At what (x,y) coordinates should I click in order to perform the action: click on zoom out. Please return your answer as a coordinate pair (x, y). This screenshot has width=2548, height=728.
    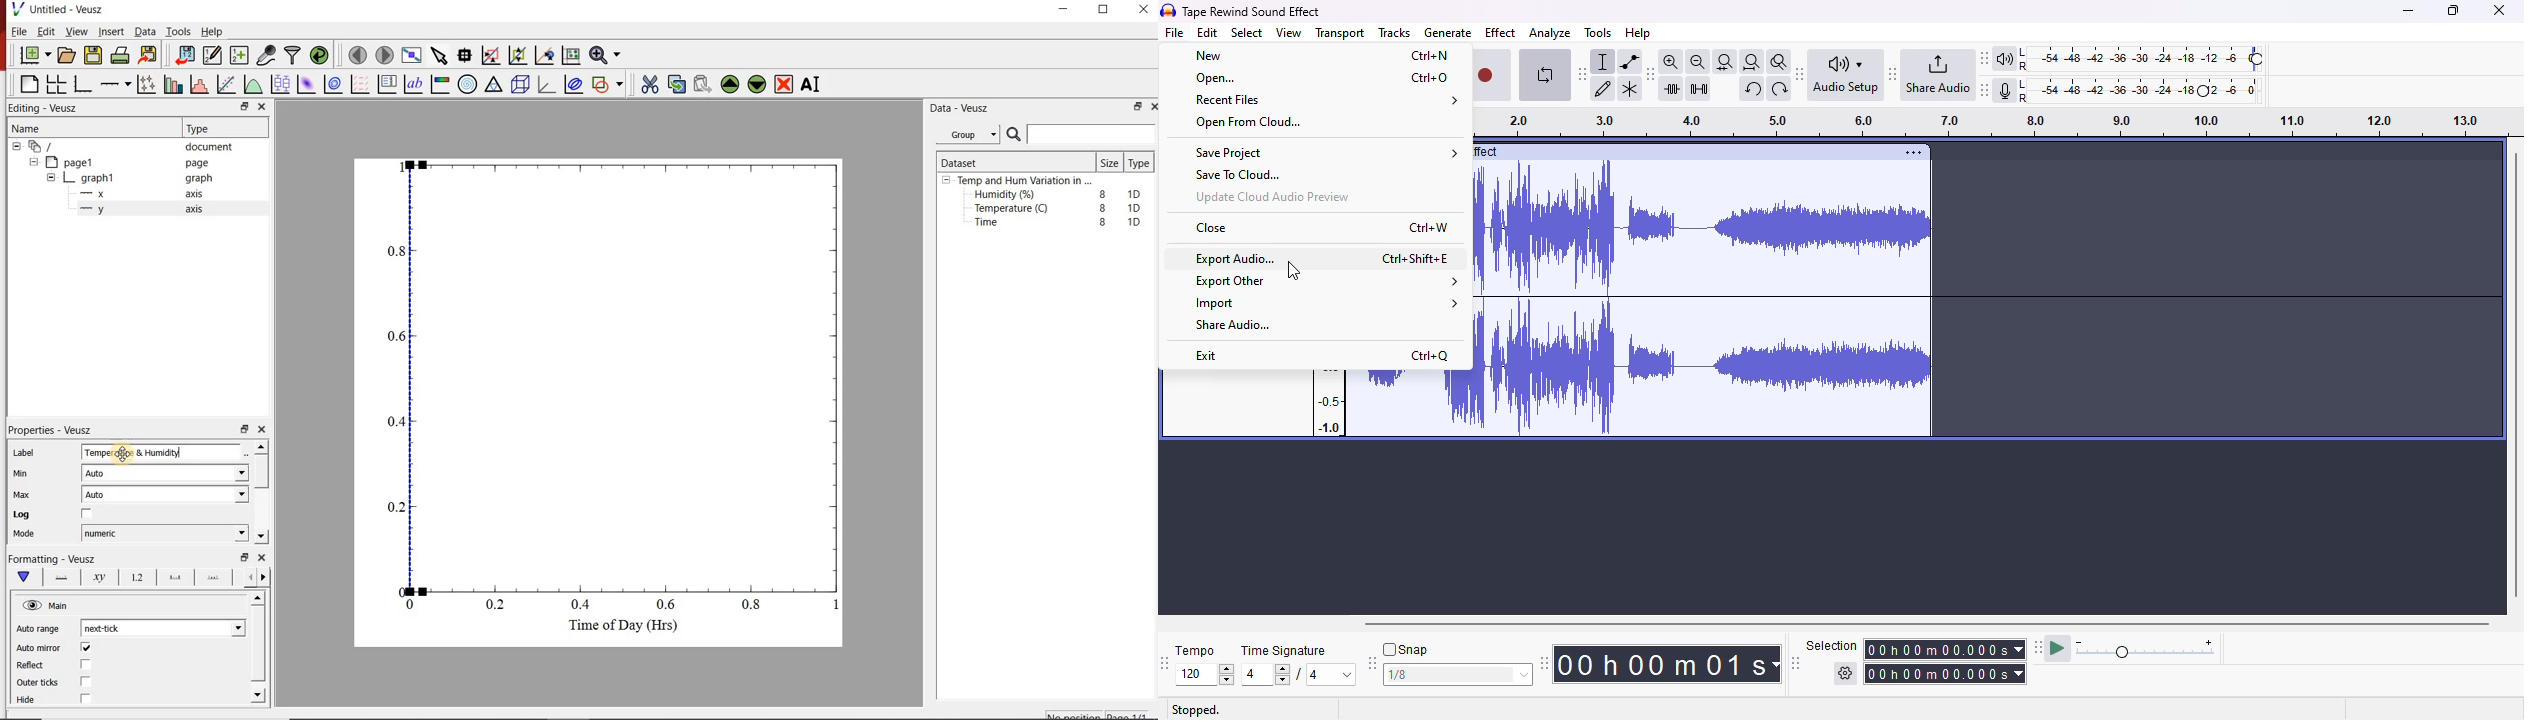
    Looking at the image, I should click on (1698, 61).